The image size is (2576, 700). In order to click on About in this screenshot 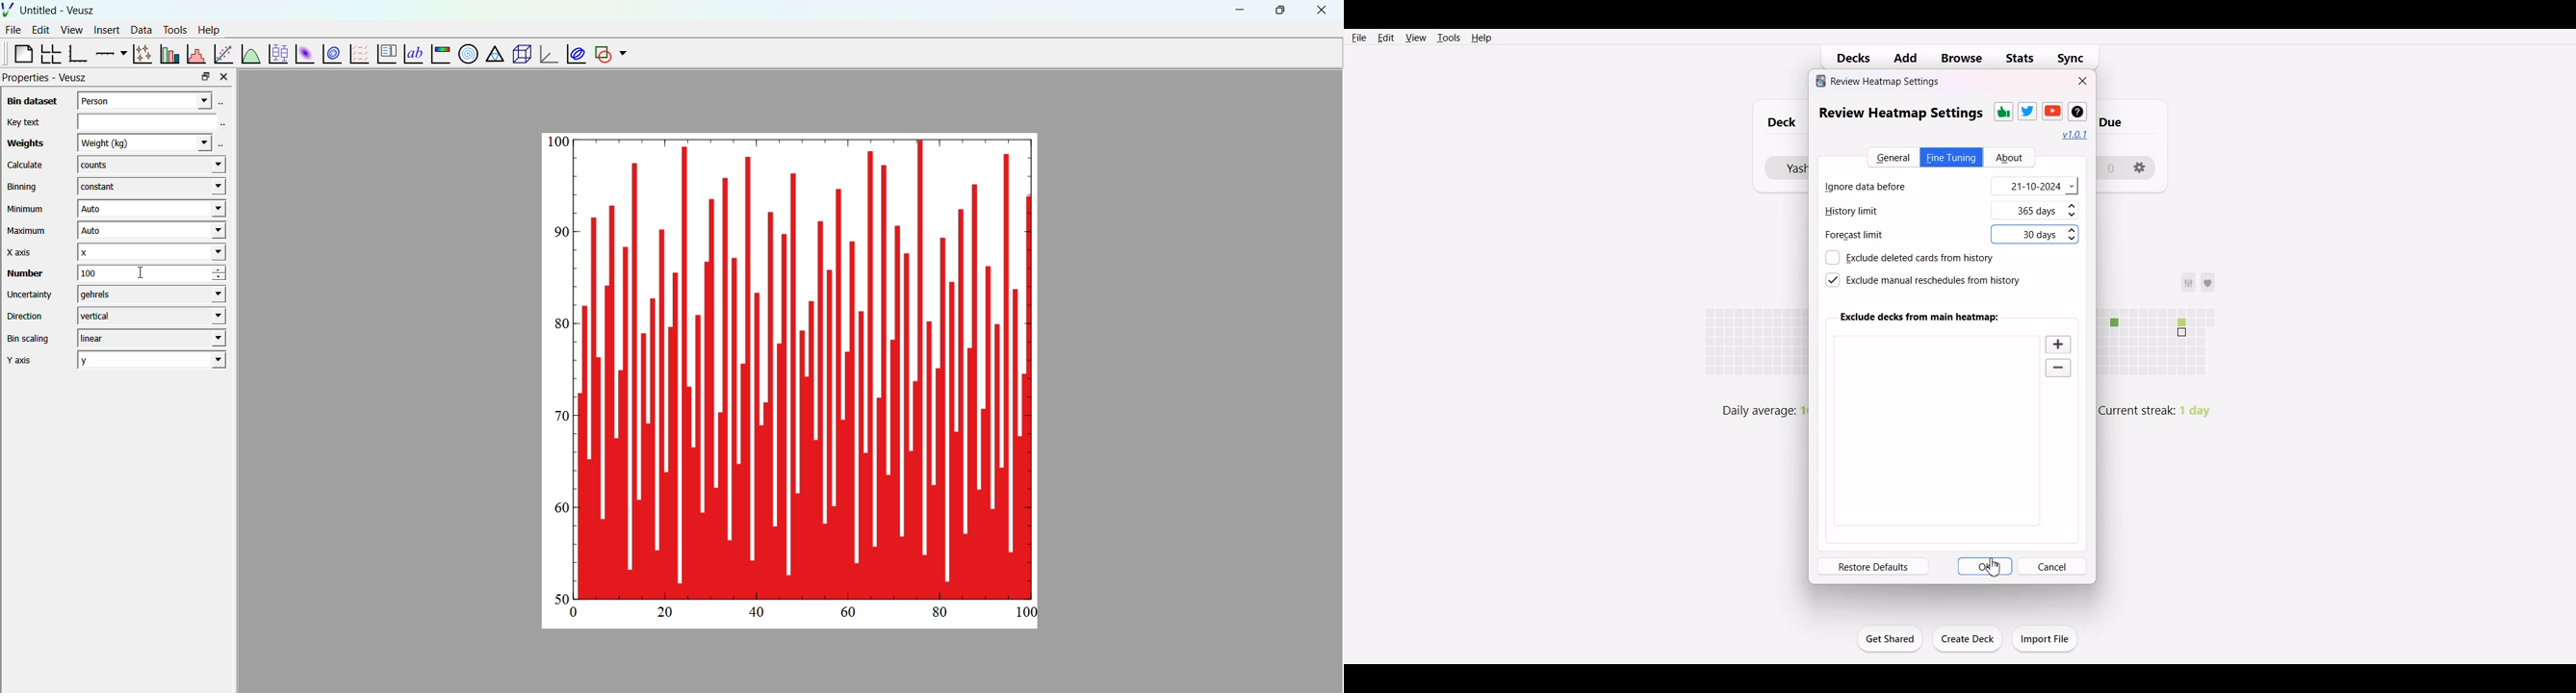, I will do `click(2009, 158)`.